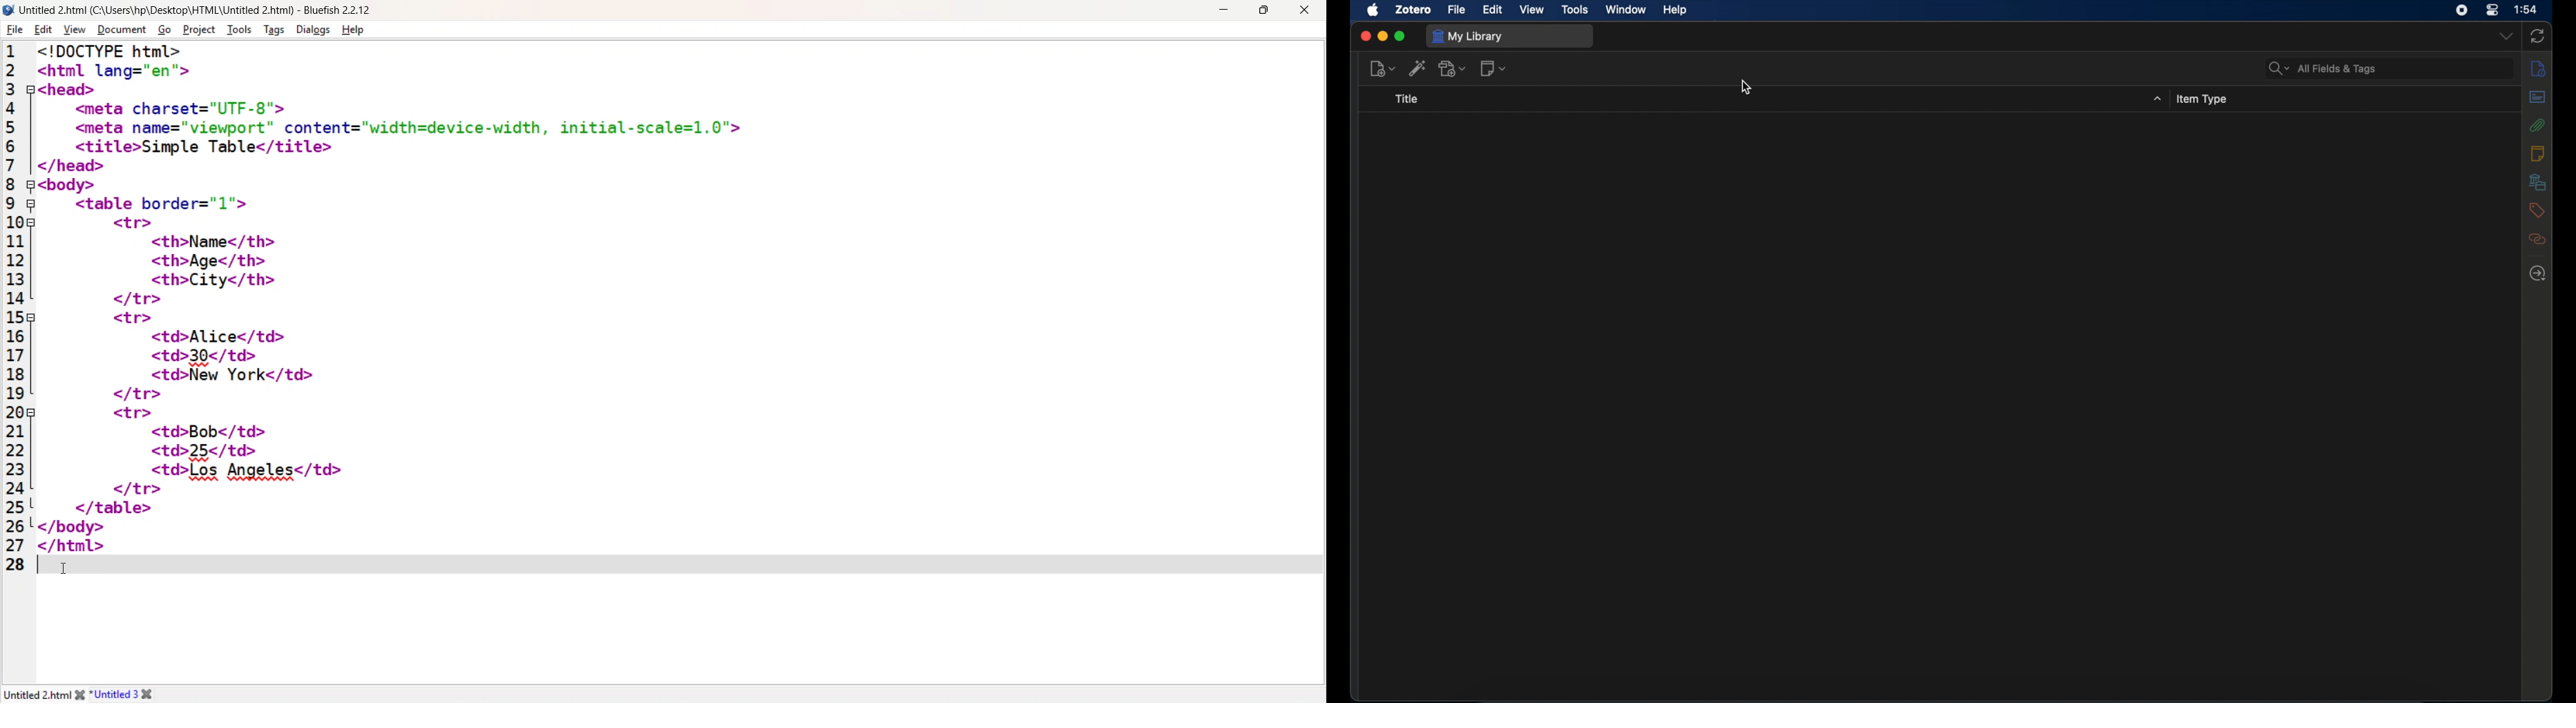 This screenshot has height=728, width=2576. I want to click on view, so click(1533, 10).